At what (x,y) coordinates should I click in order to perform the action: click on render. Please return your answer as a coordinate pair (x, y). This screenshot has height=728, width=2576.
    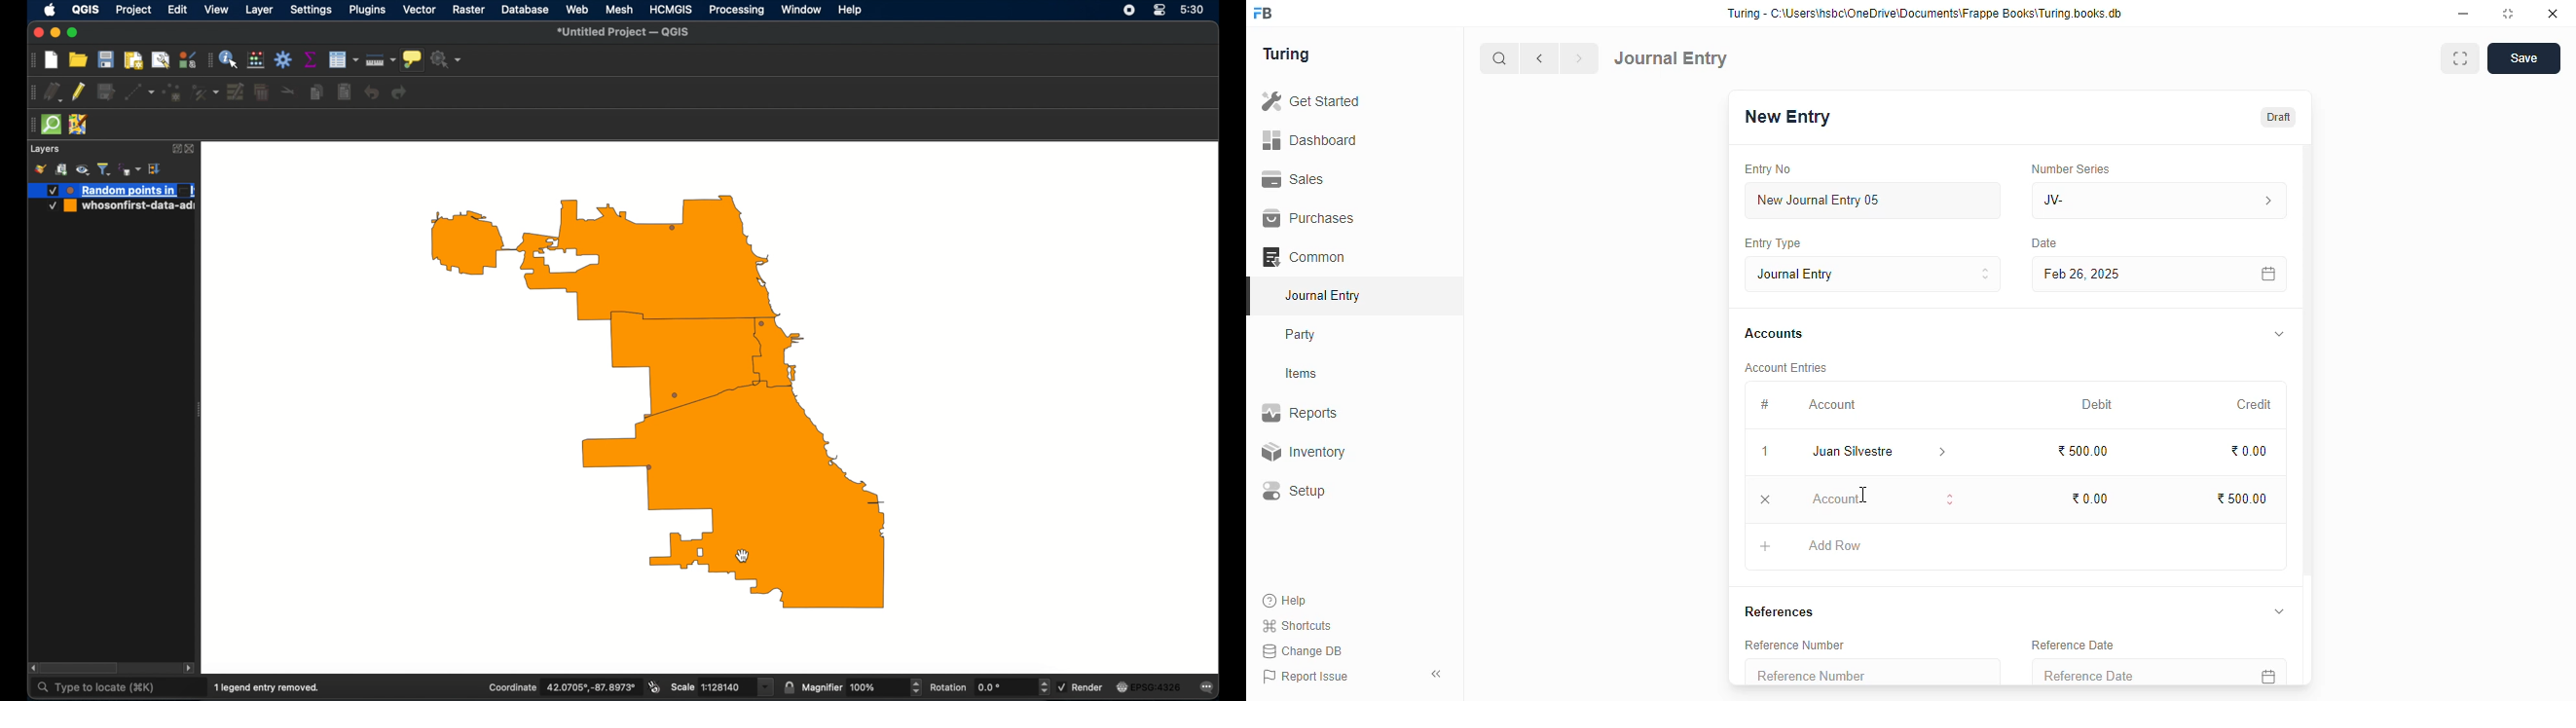
    Looking at the image, I should click on (1080, 687).